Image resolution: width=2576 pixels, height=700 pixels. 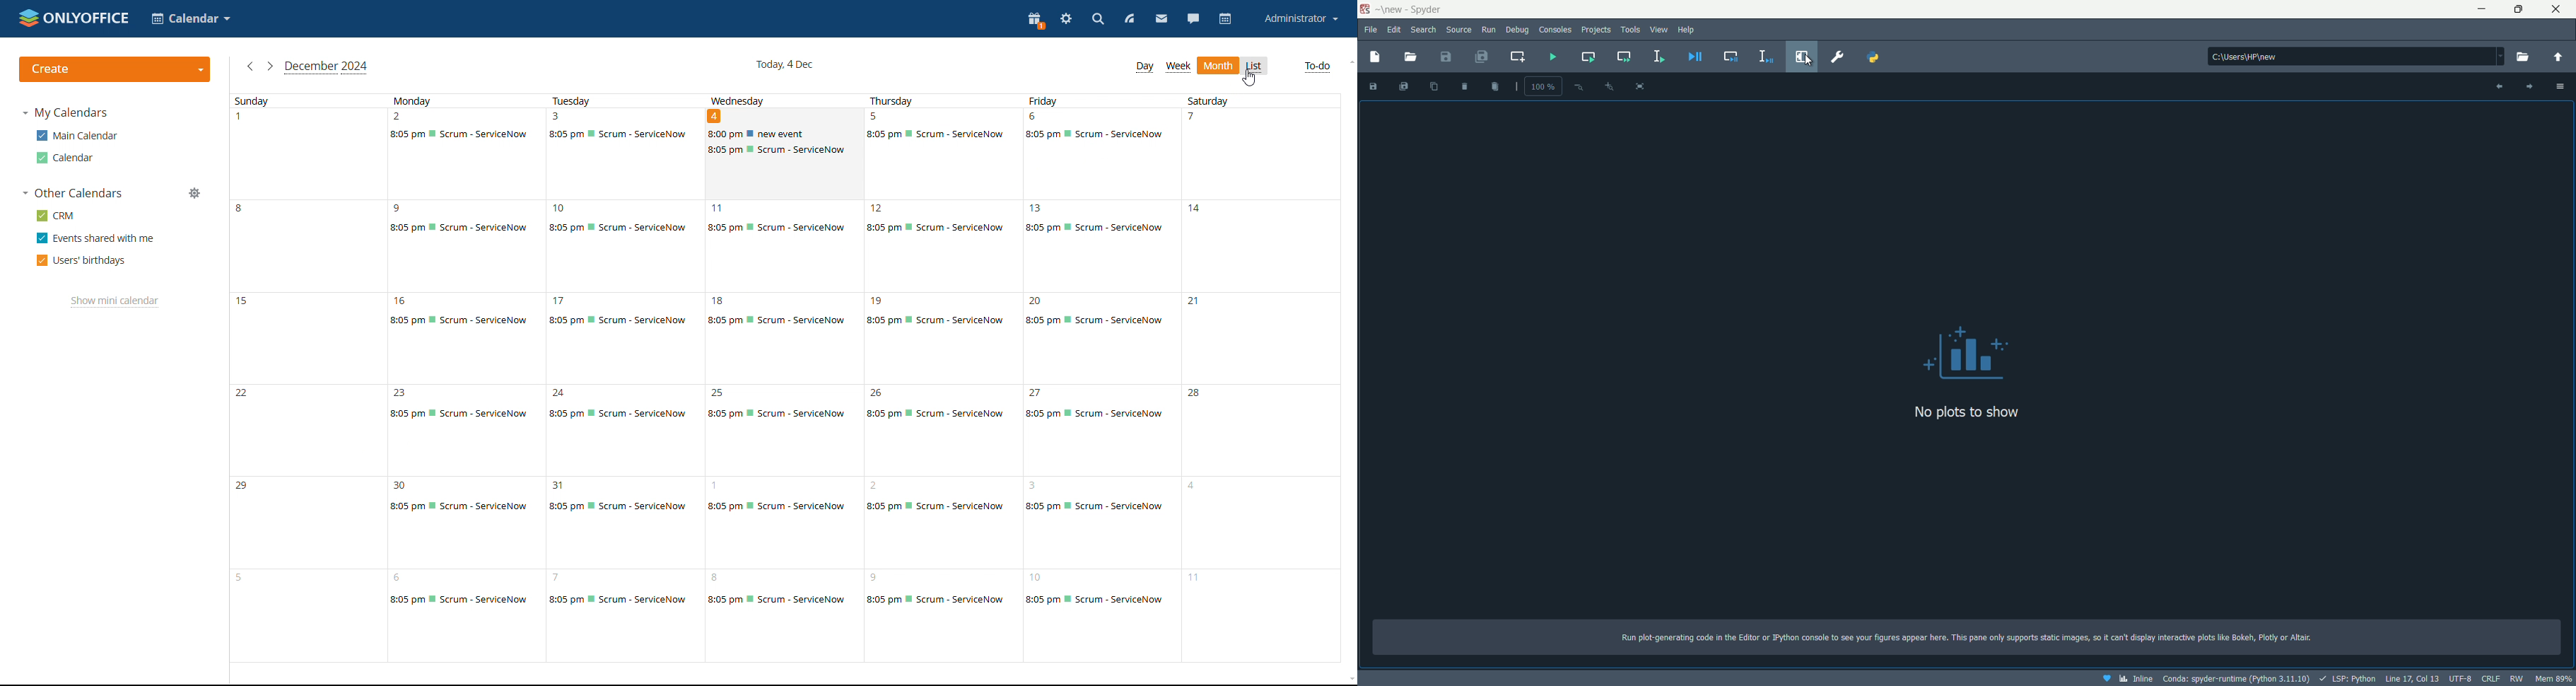 What do you see at coordinates (1597, 30) in the screenshot?
I see `projects` at bounding box center [1597, 30].